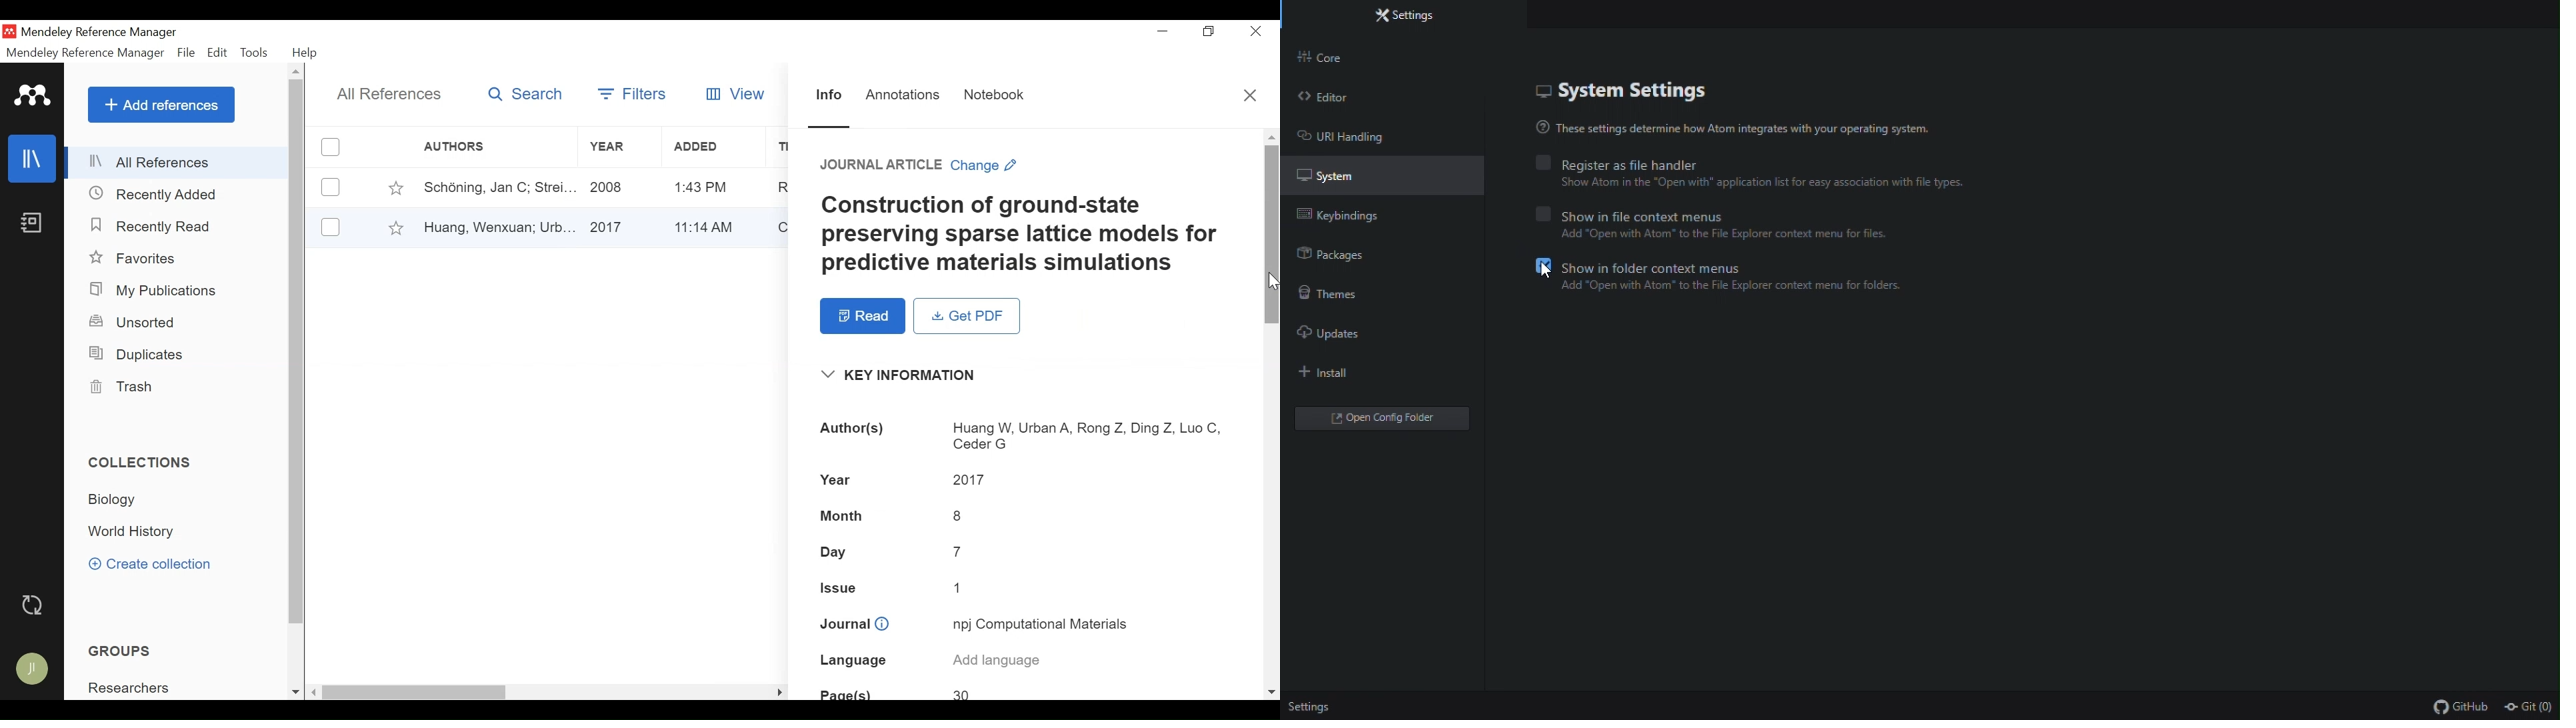  I want to click on (un)select, so click(331, 227).